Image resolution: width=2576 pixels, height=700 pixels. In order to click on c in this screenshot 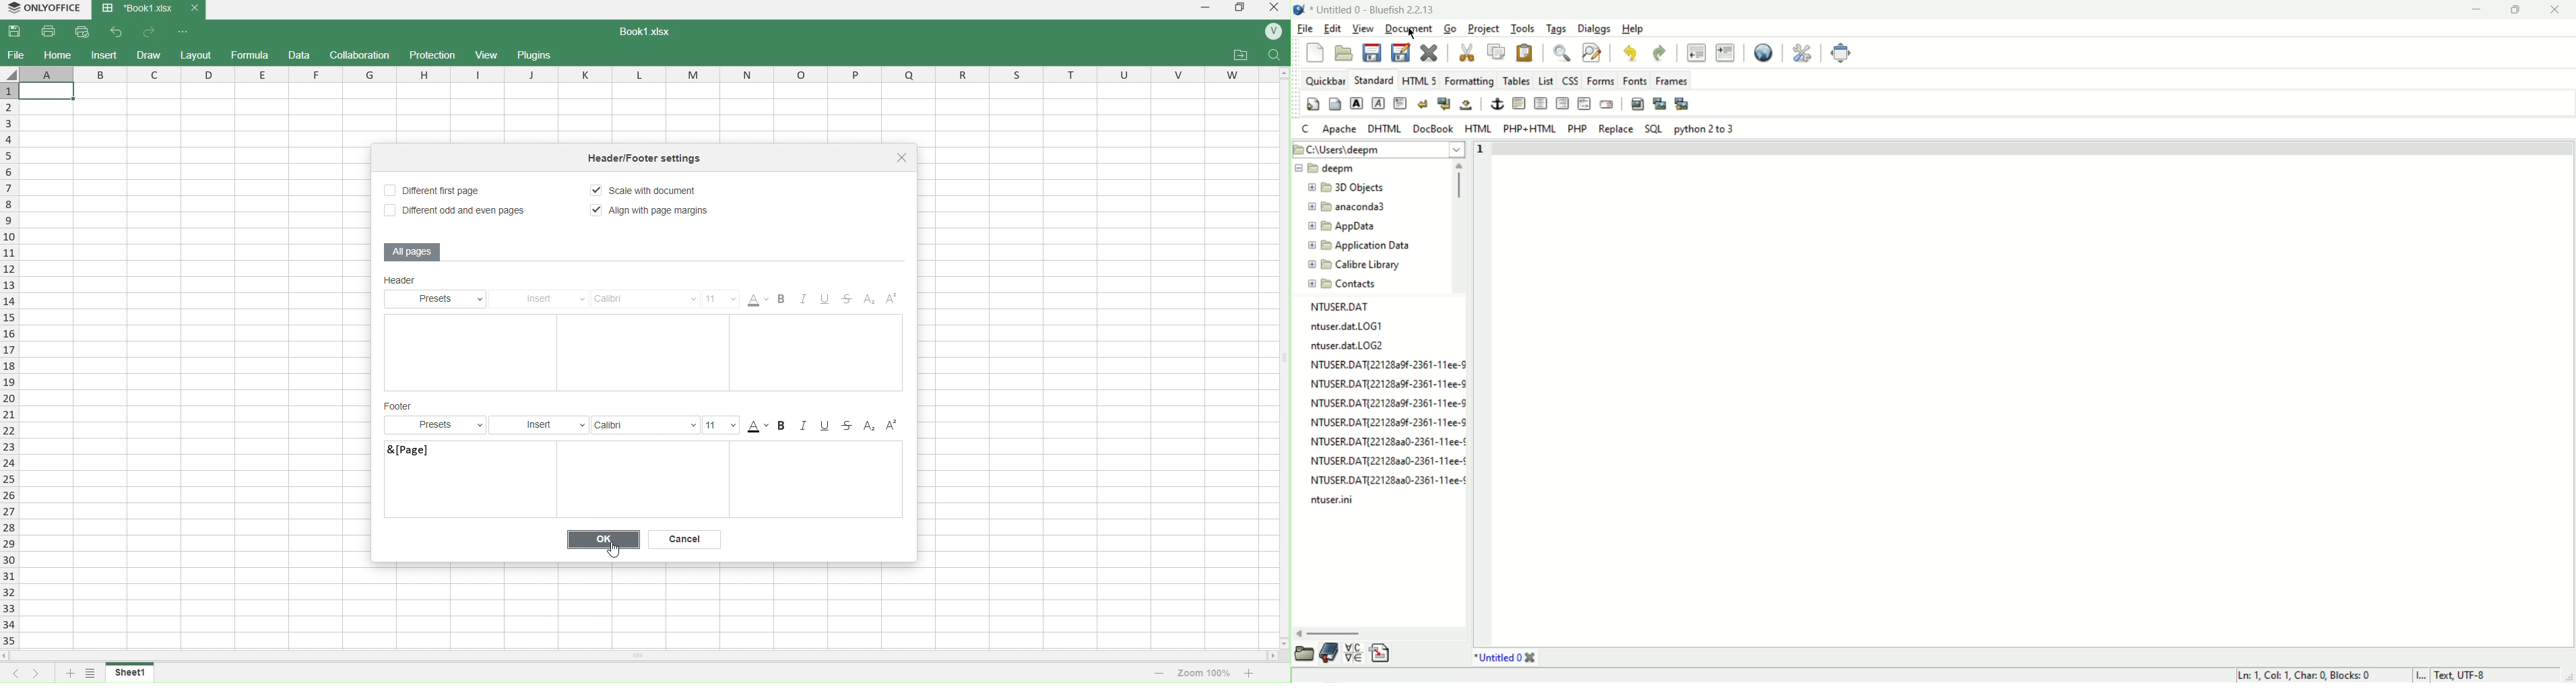, I will do `click(1307, 129)`.